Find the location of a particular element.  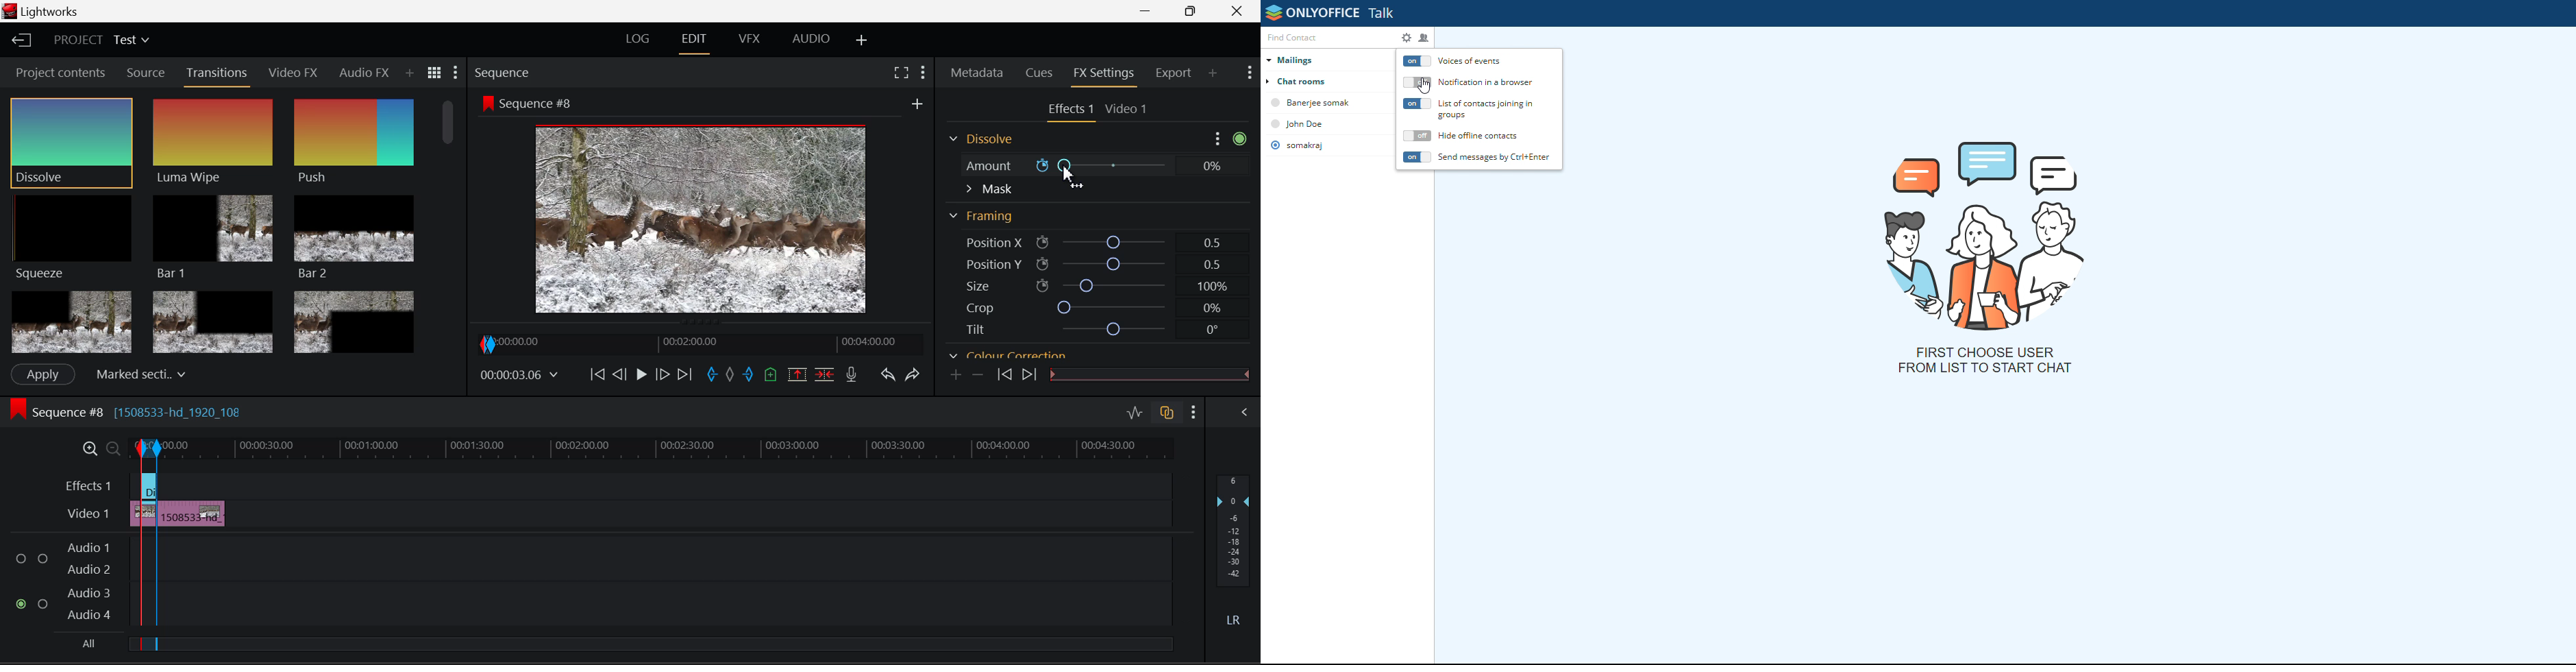

Go Forward is located at coordinates (663, 376).